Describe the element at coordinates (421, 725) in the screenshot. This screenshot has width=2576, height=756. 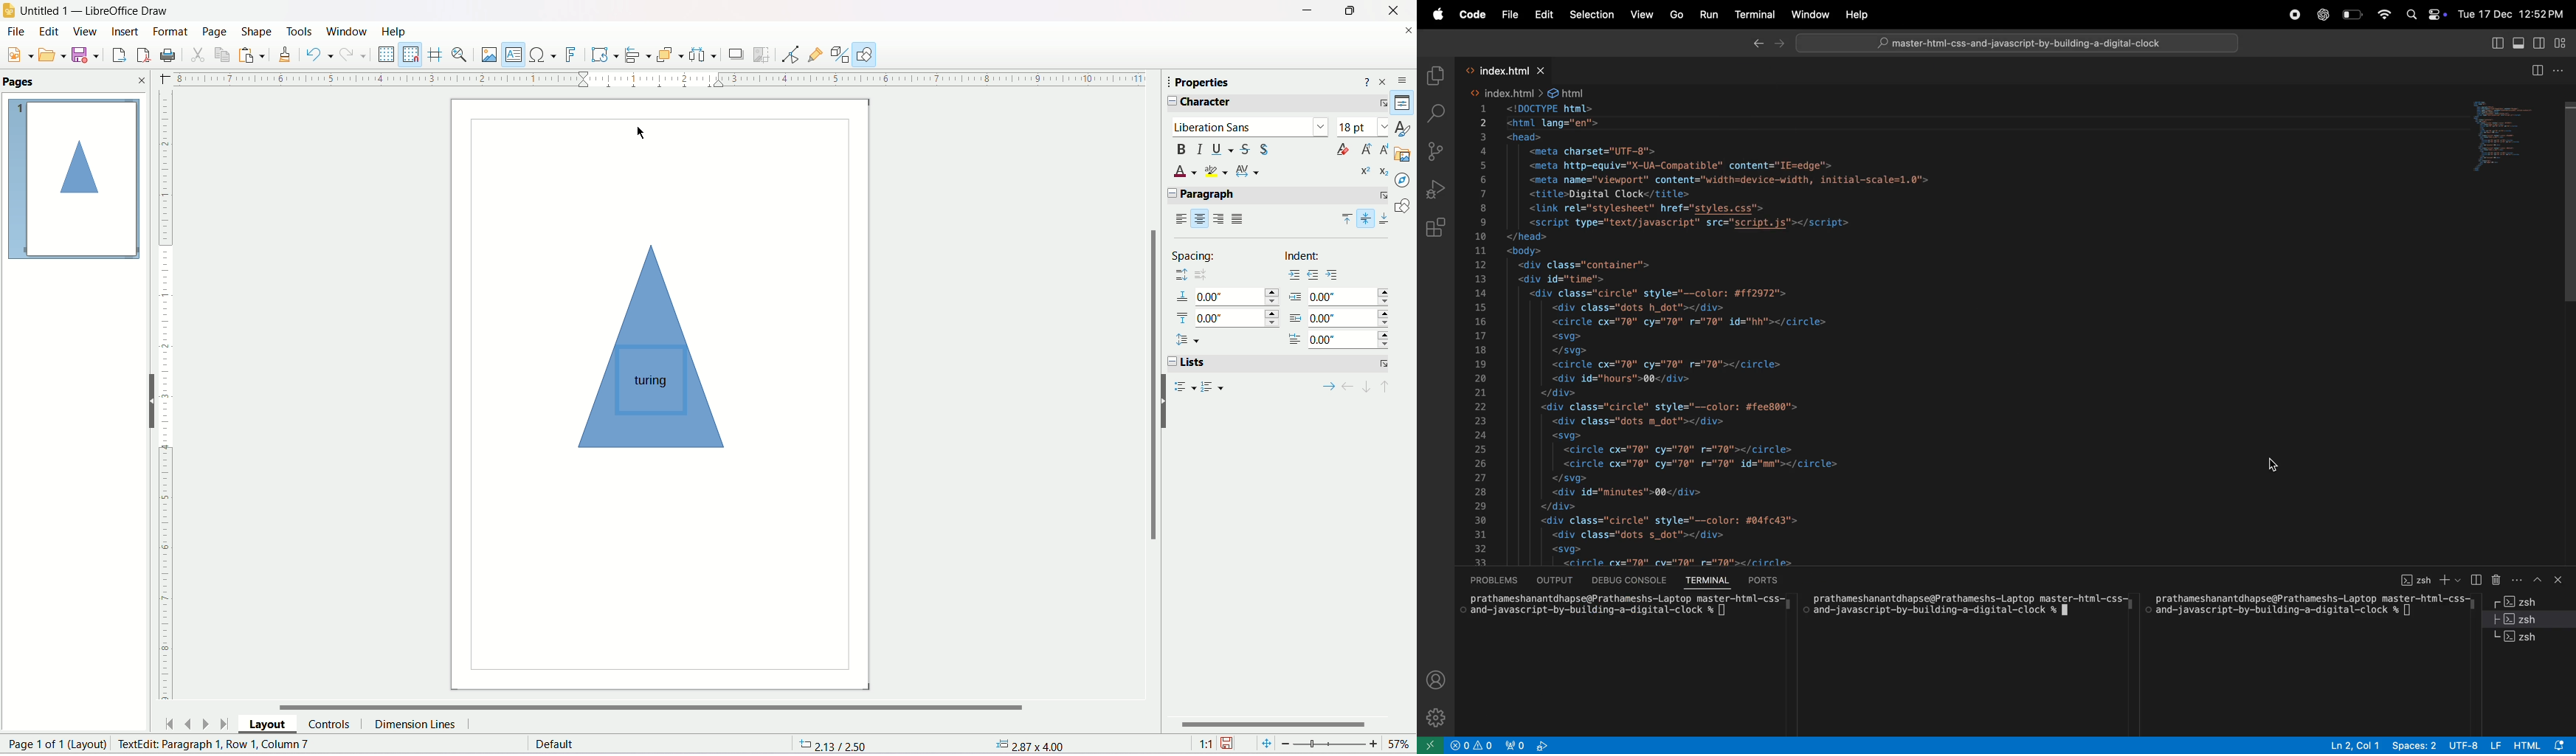
I see `Dimension Lines` at that location.